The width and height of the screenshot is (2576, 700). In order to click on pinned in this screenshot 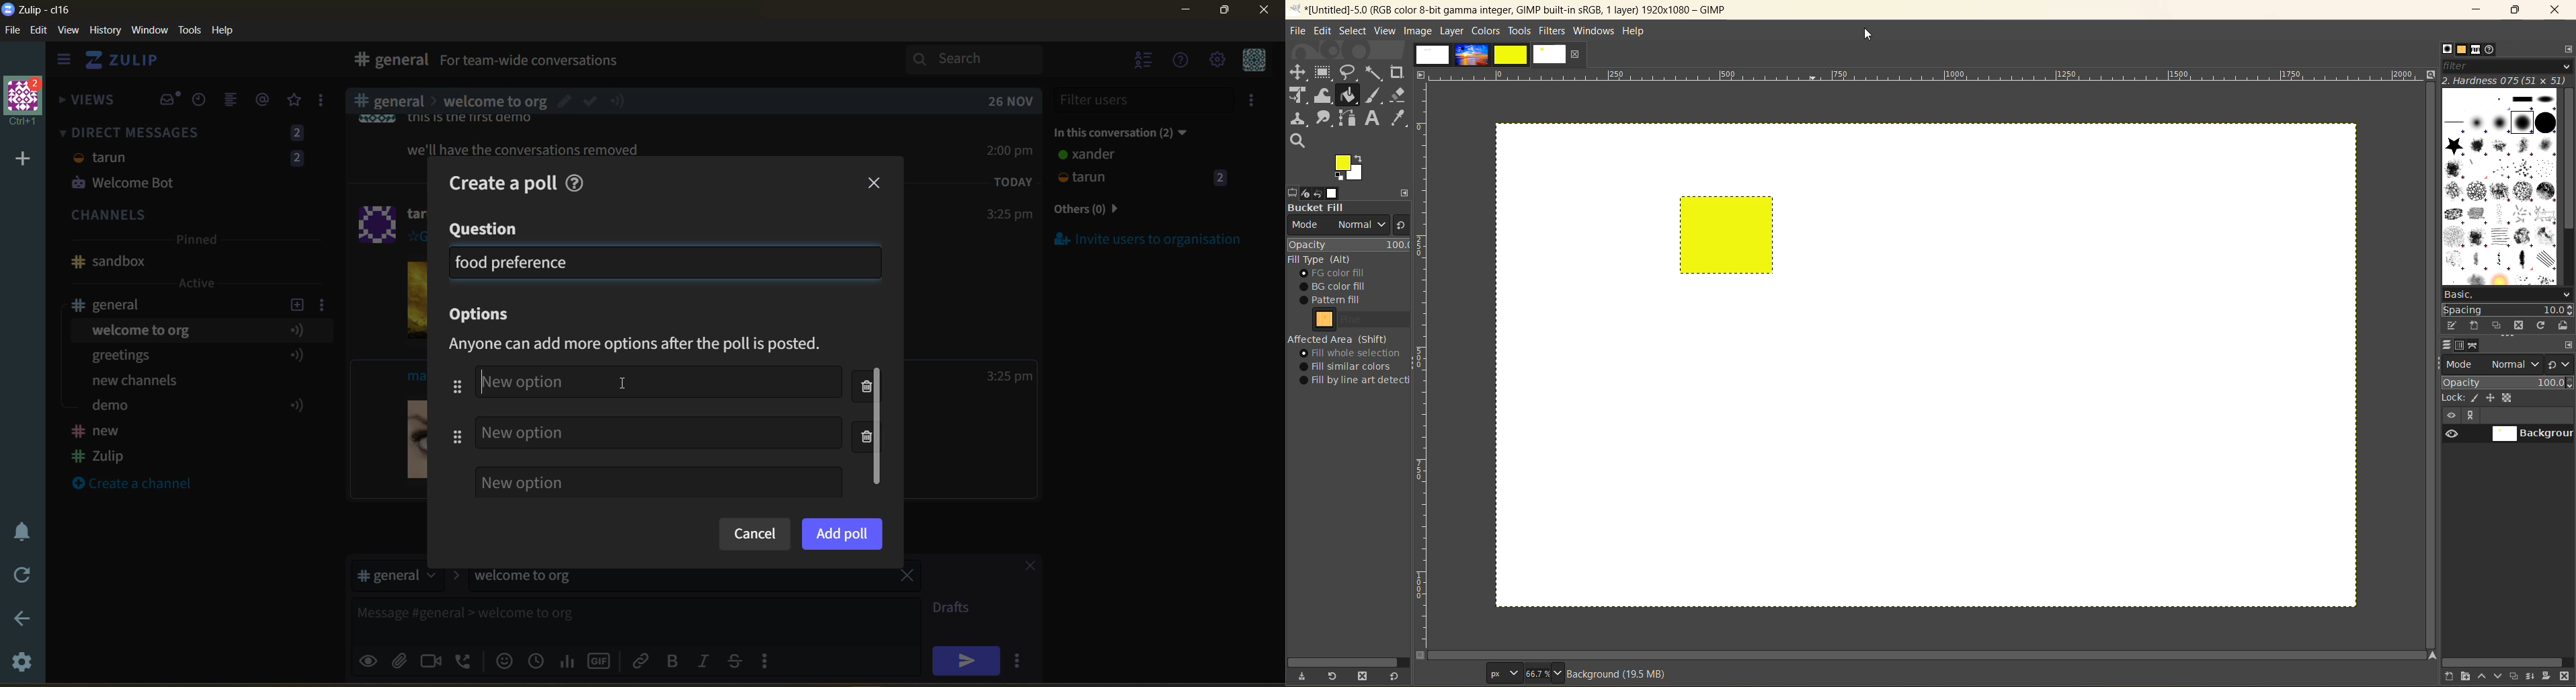, I will do `click(196, 242)`.